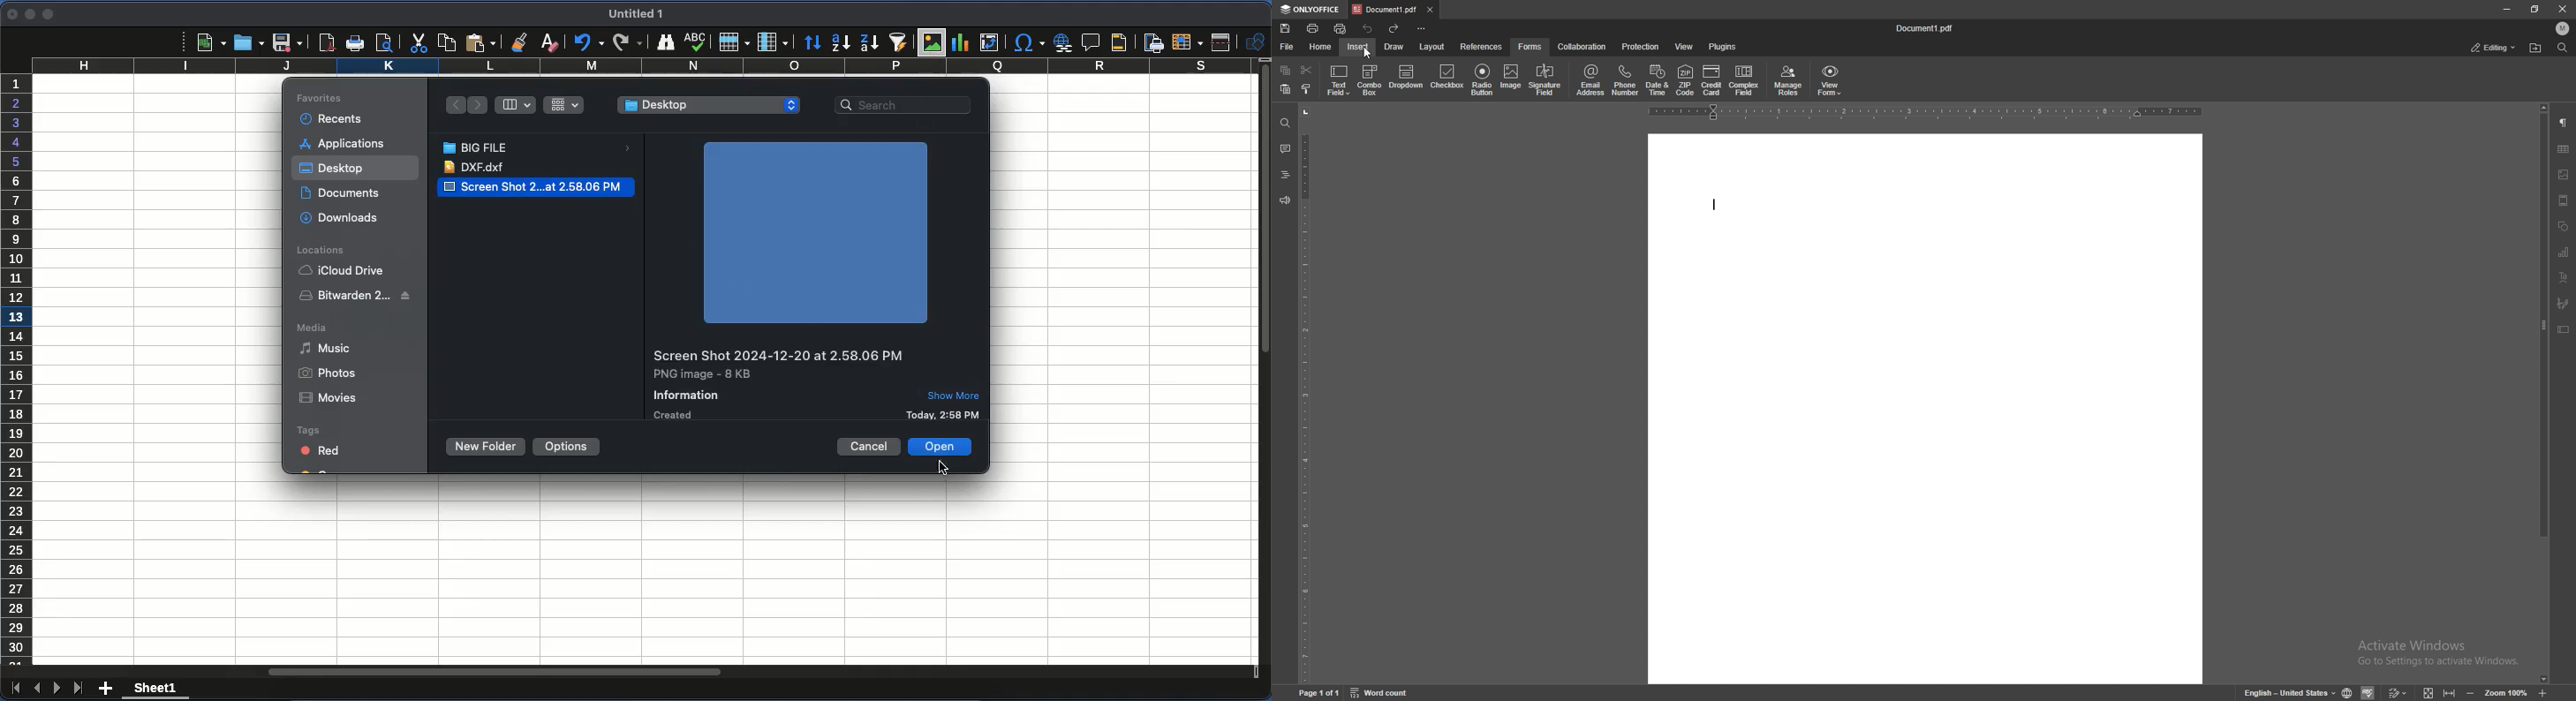 Image resolution: width=2576 pixels, height=728 pixels. What do you see at coordinates (333, 170) in the screenshot?
I see `desktop` at bounding box center [333, 170].